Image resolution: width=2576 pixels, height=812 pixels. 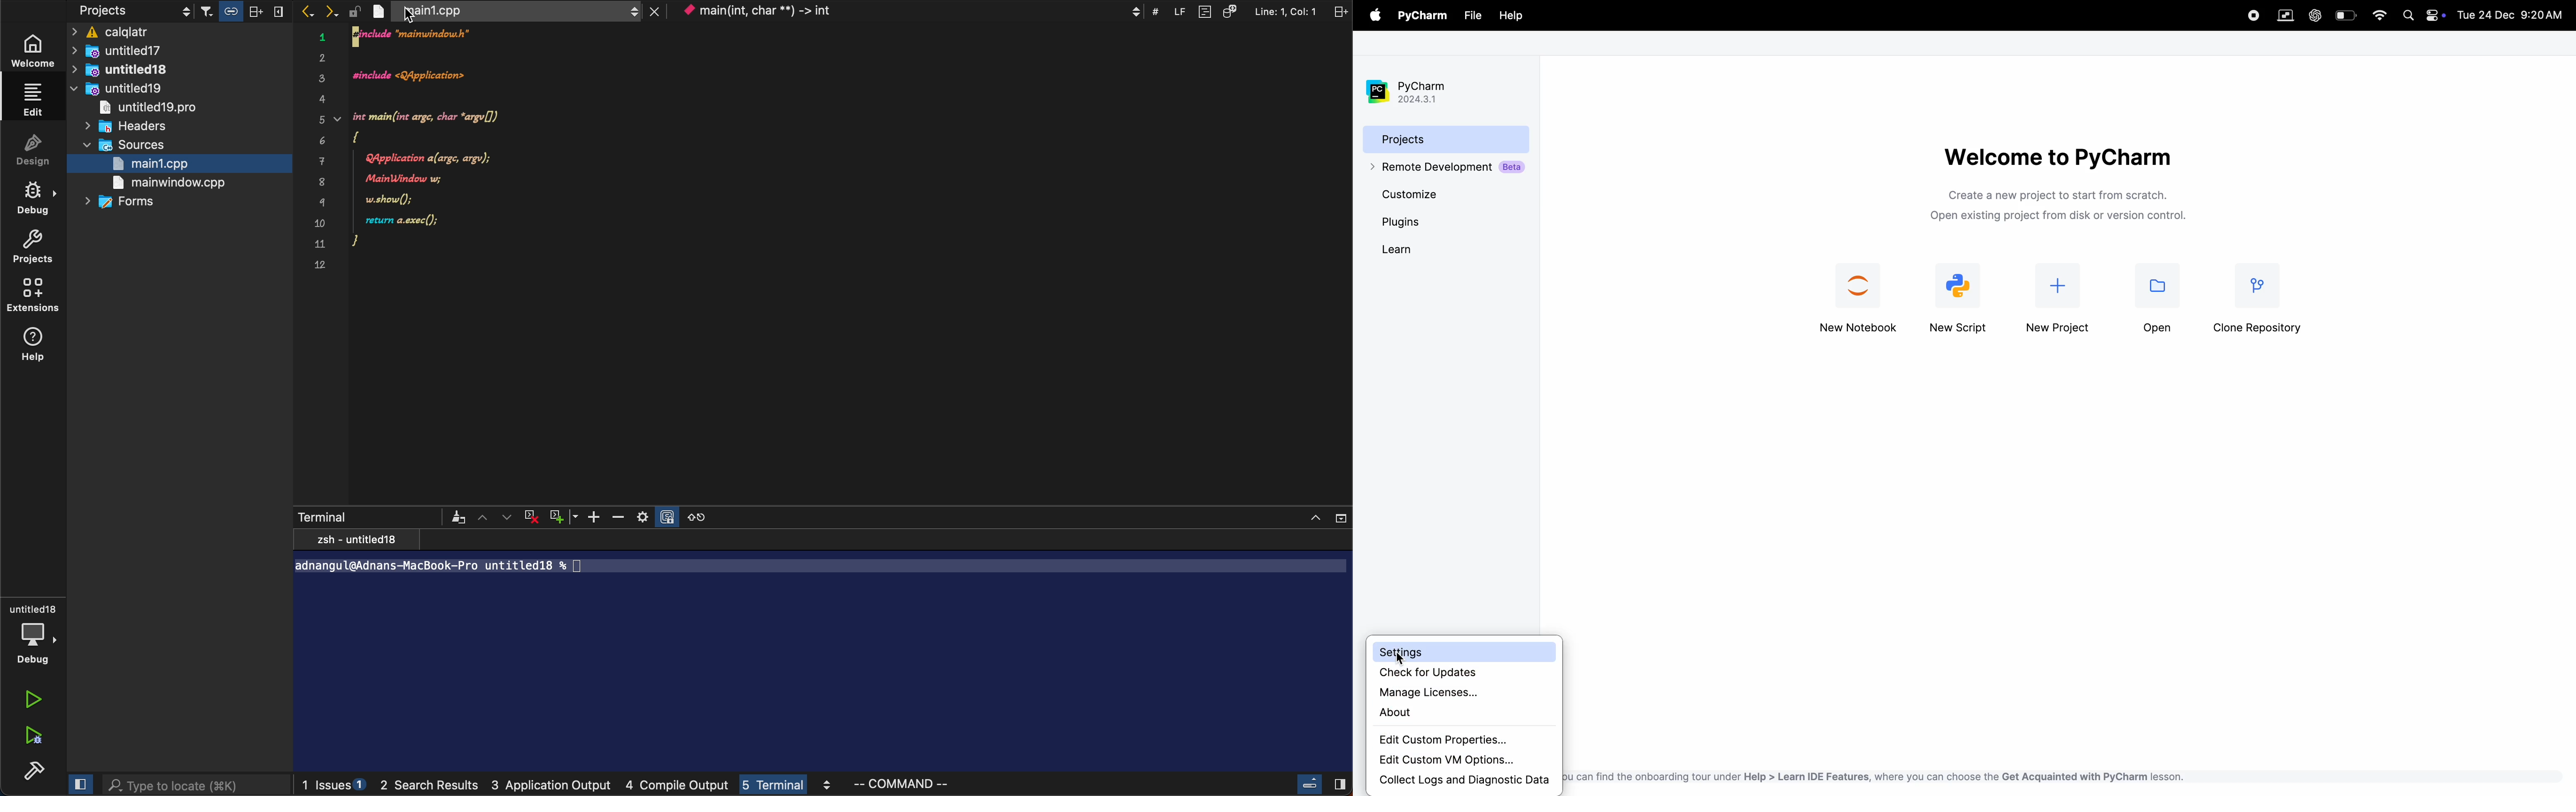 I want to click on split, so click(x=1339, y=11).